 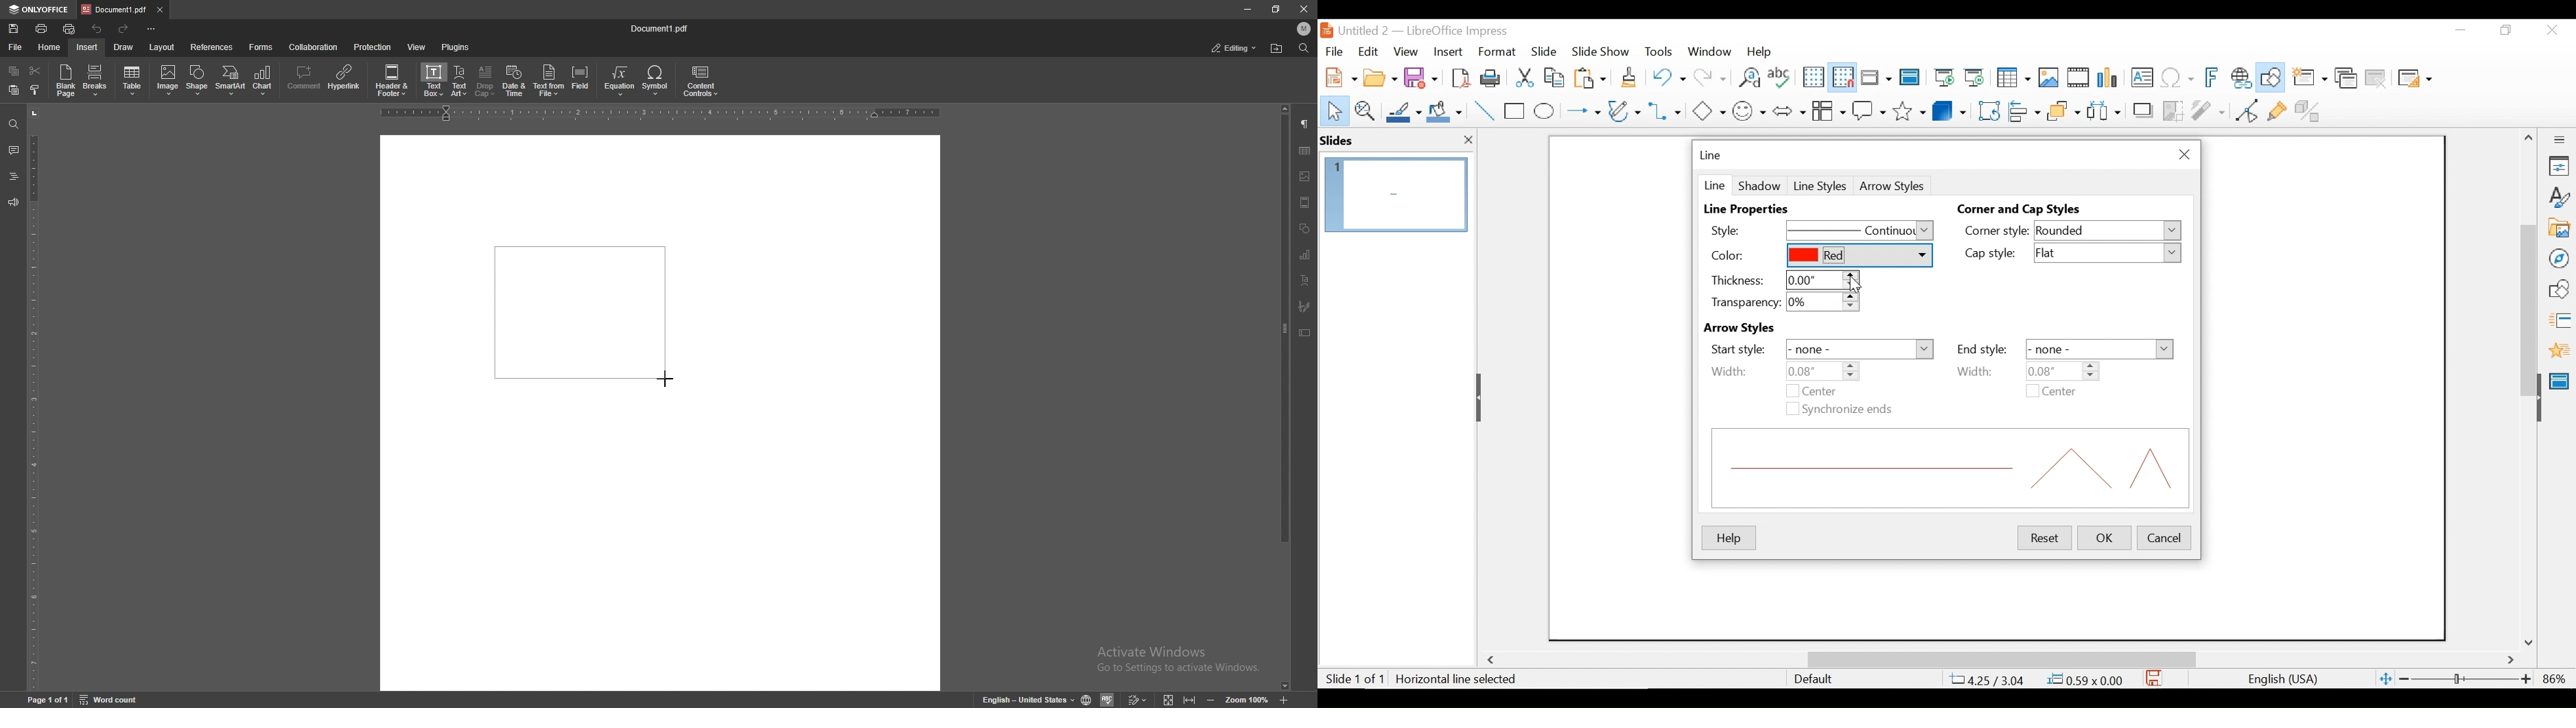 I want to click on Master Slides, so click(x=1910, y=79).